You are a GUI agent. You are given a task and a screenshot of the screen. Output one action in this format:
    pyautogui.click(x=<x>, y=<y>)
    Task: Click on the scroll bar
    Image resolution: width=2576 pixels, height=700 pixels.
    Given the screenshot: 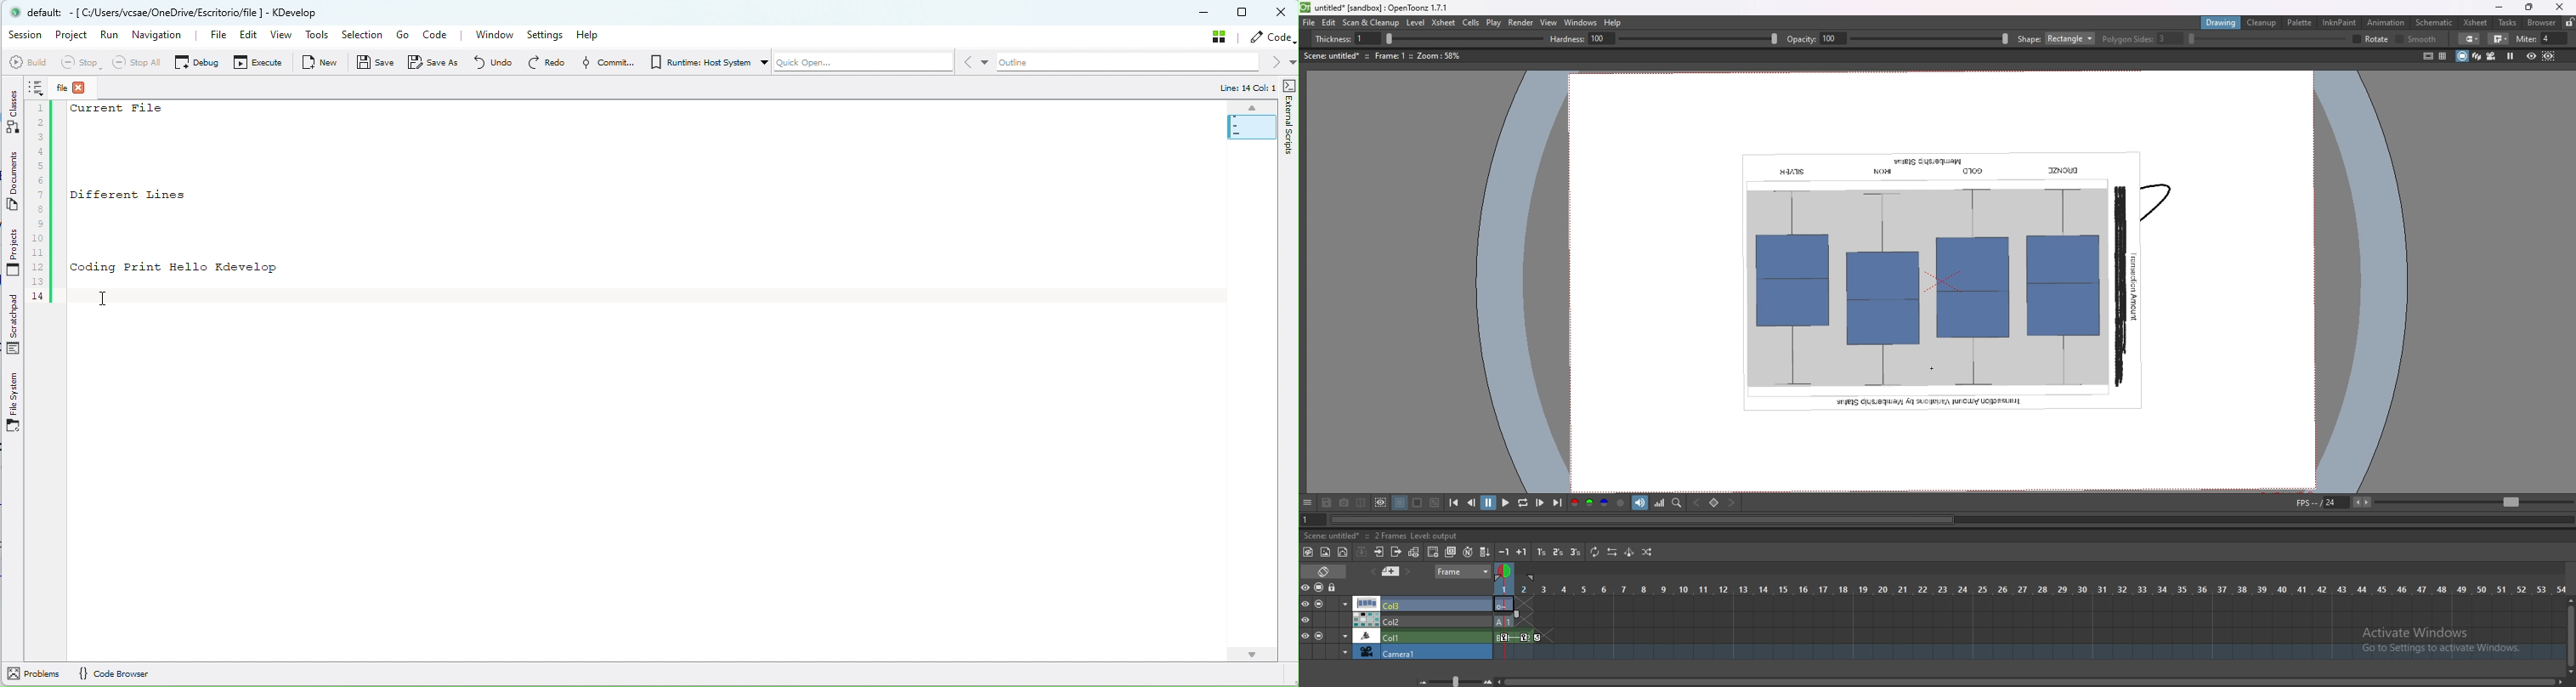 What is the action you would take?
    pyautogui.click(x=2576, y=635)
    